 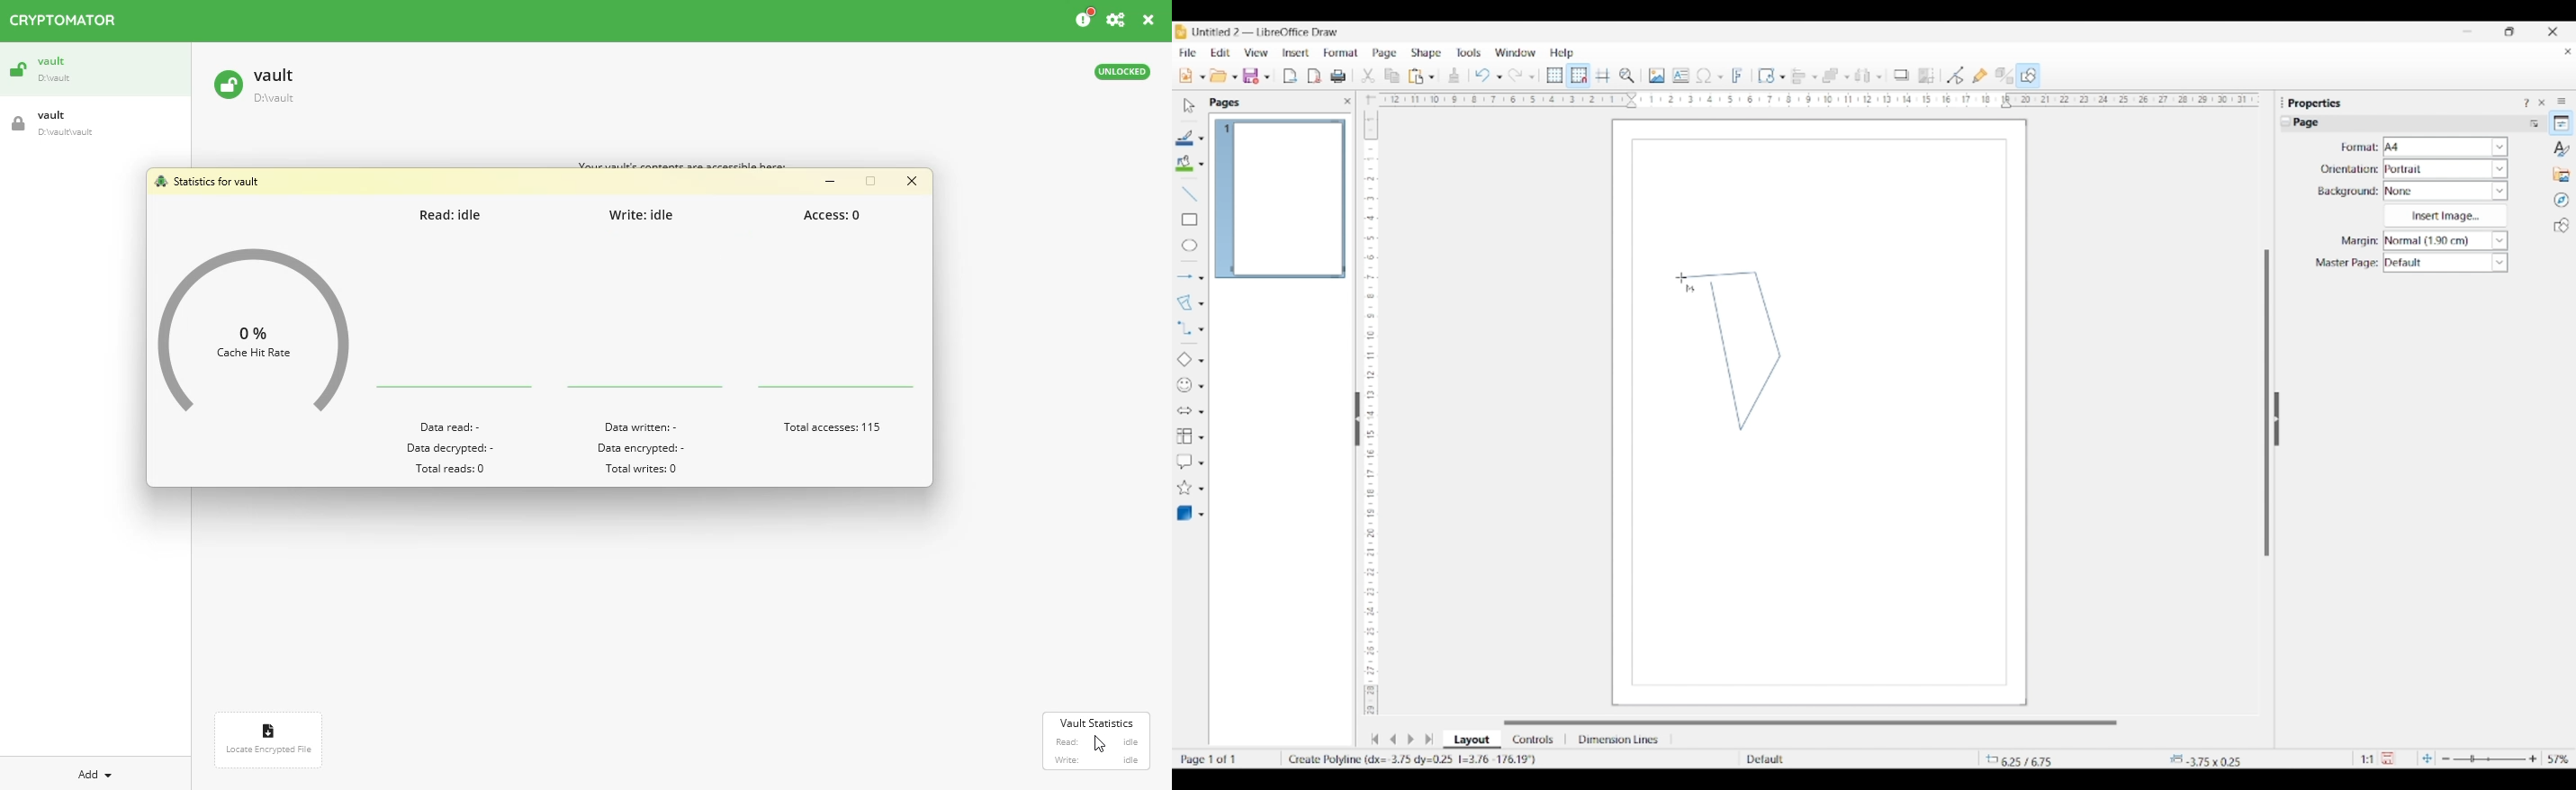 I want to click on Margin options, so click(x=2446, y=241).